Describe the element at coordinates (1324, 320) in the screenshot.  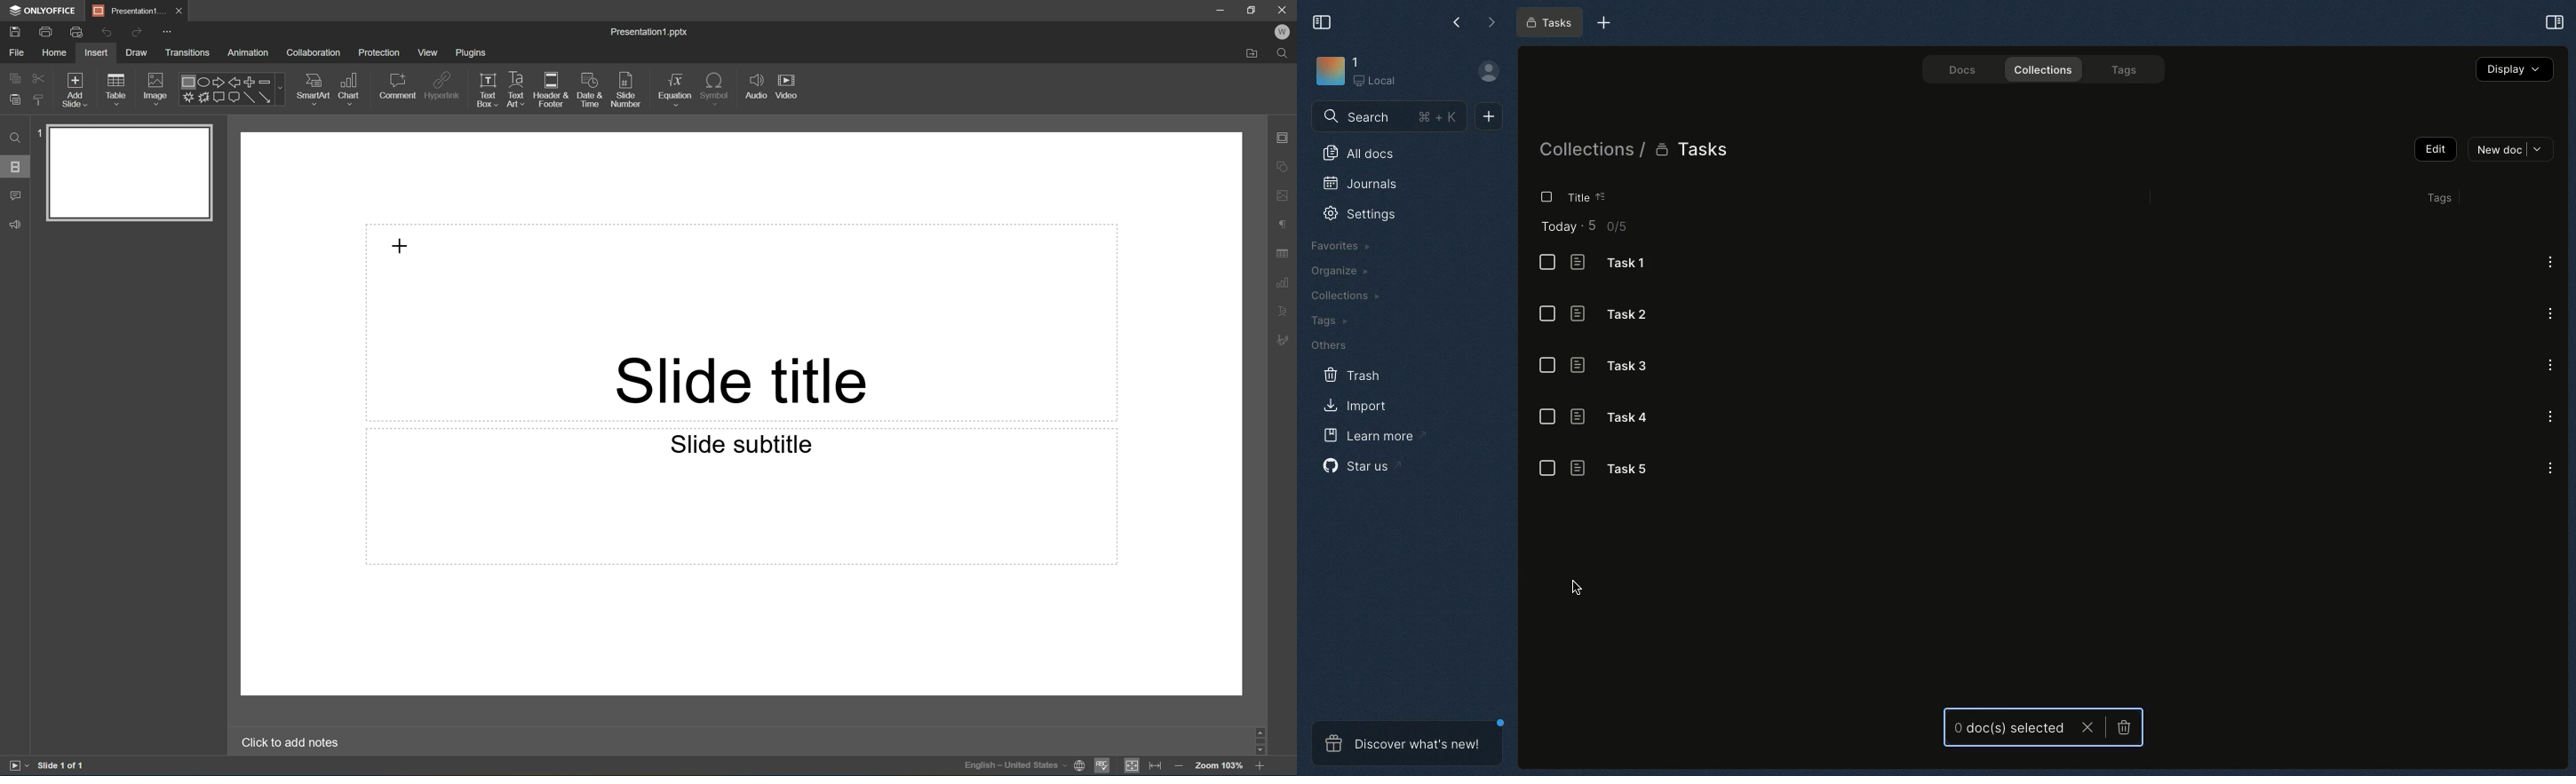
I see `Tags` at that location.